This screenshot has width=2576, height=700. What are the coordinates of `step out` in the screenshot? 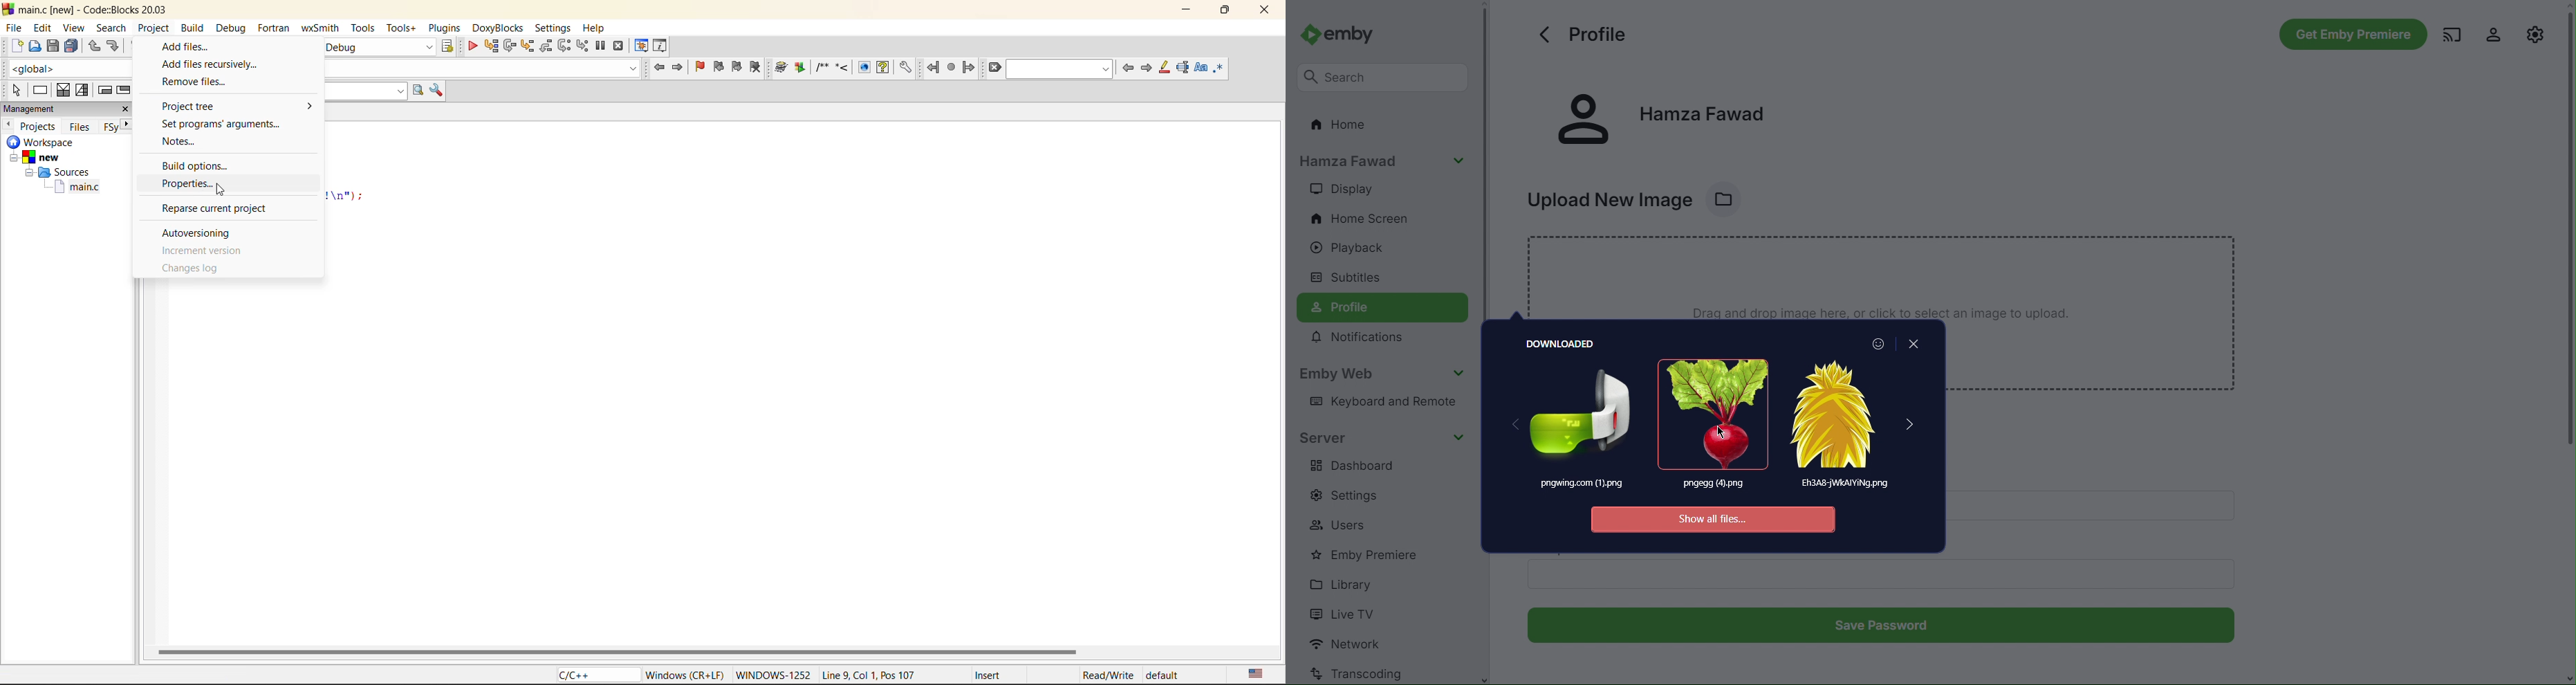 It's located at (547, 46).